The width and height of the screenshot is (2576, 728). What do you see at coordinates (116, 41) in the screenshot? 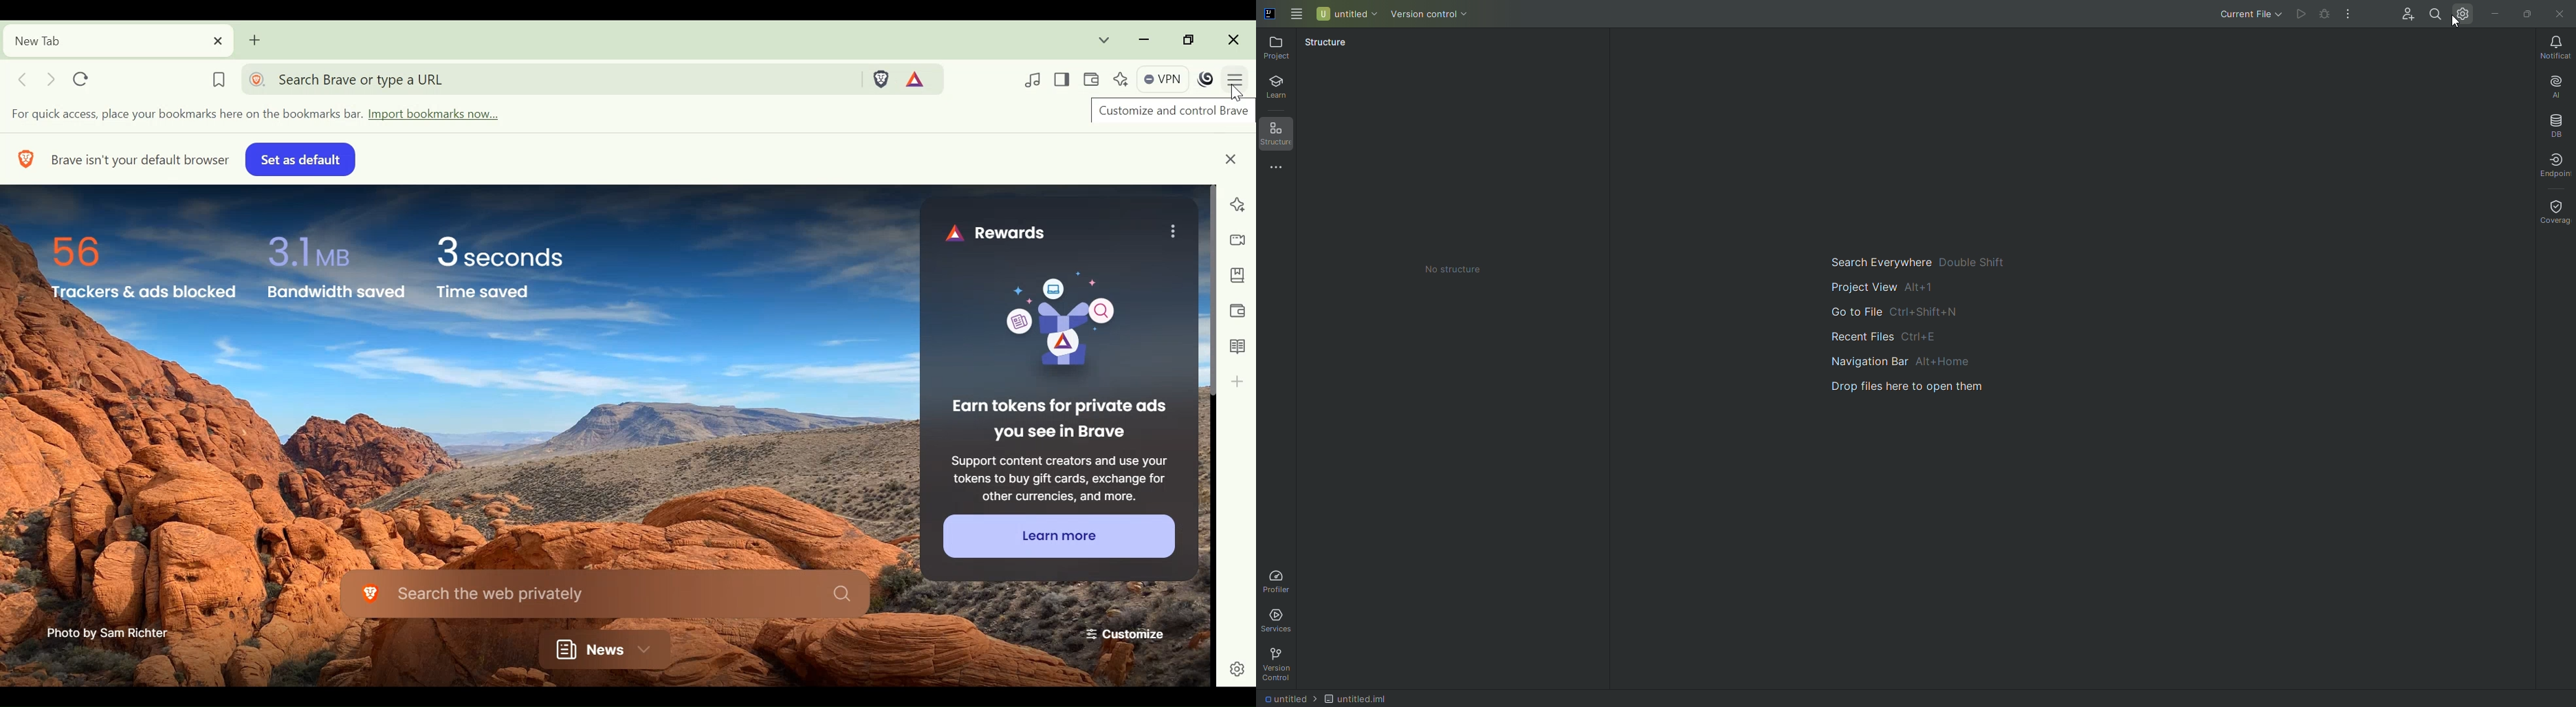
I see `Current tab` at bounding box center [116, 41].